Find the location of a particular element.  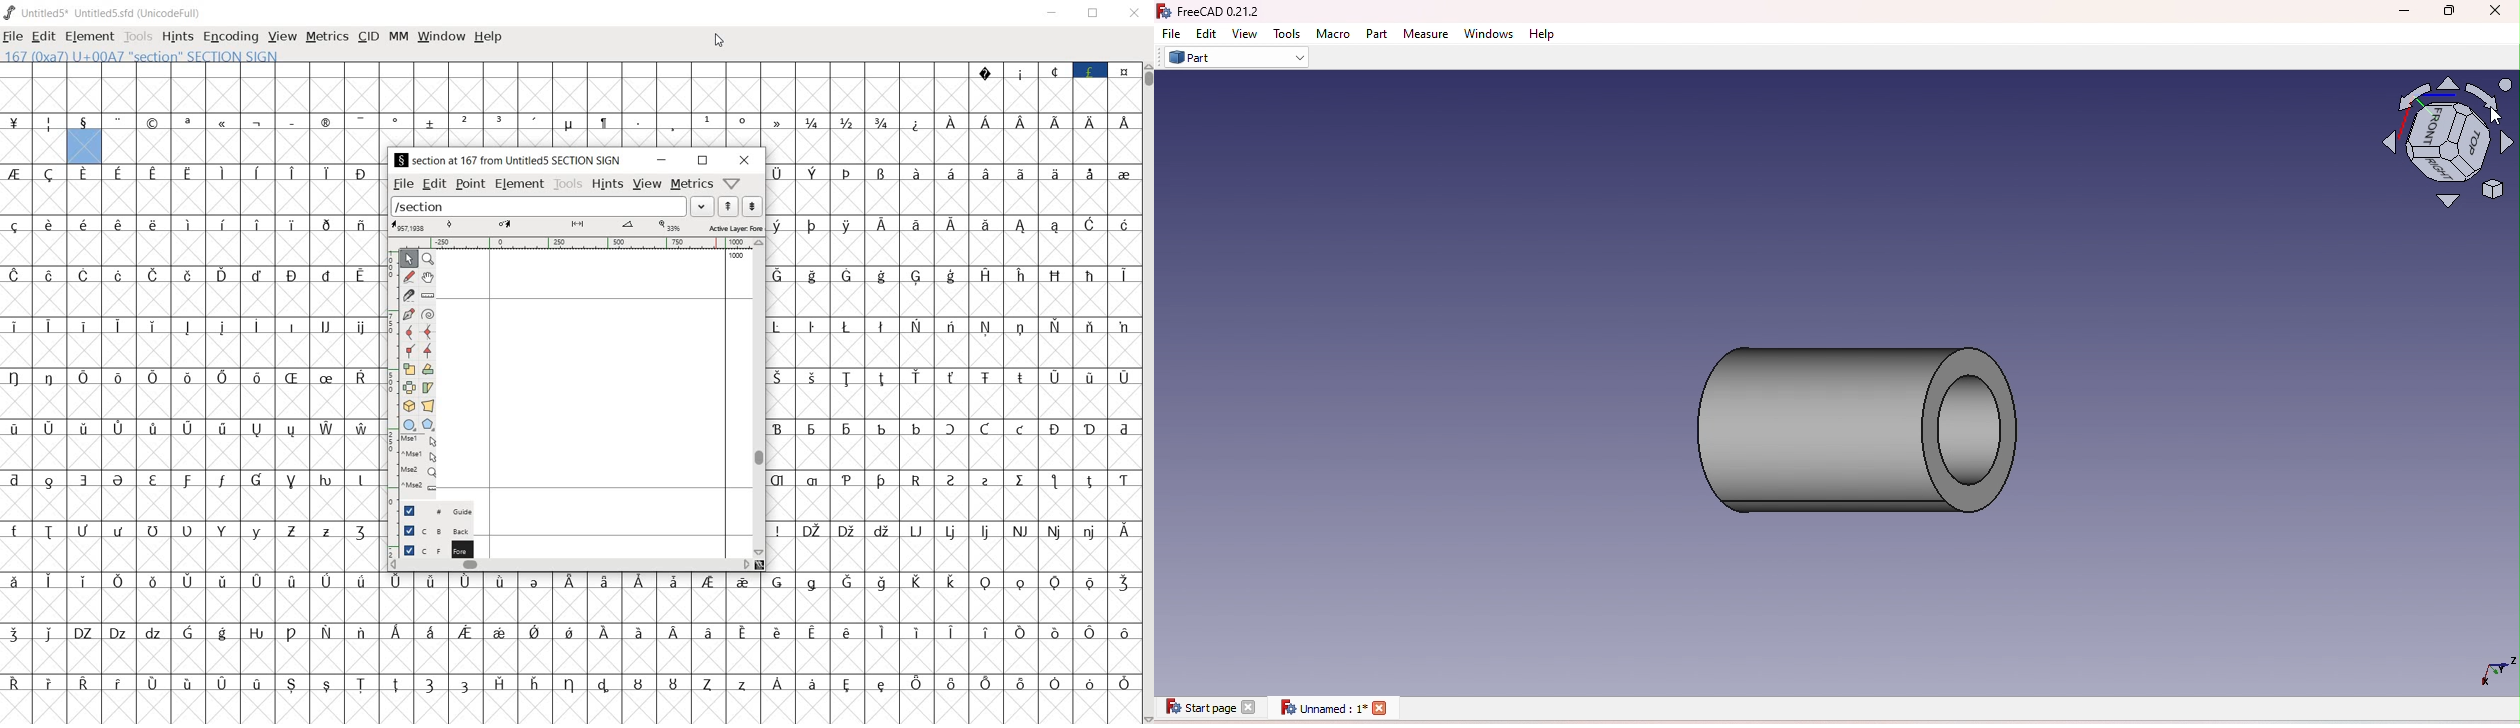

empty cells is located at coordinates (246, 147).